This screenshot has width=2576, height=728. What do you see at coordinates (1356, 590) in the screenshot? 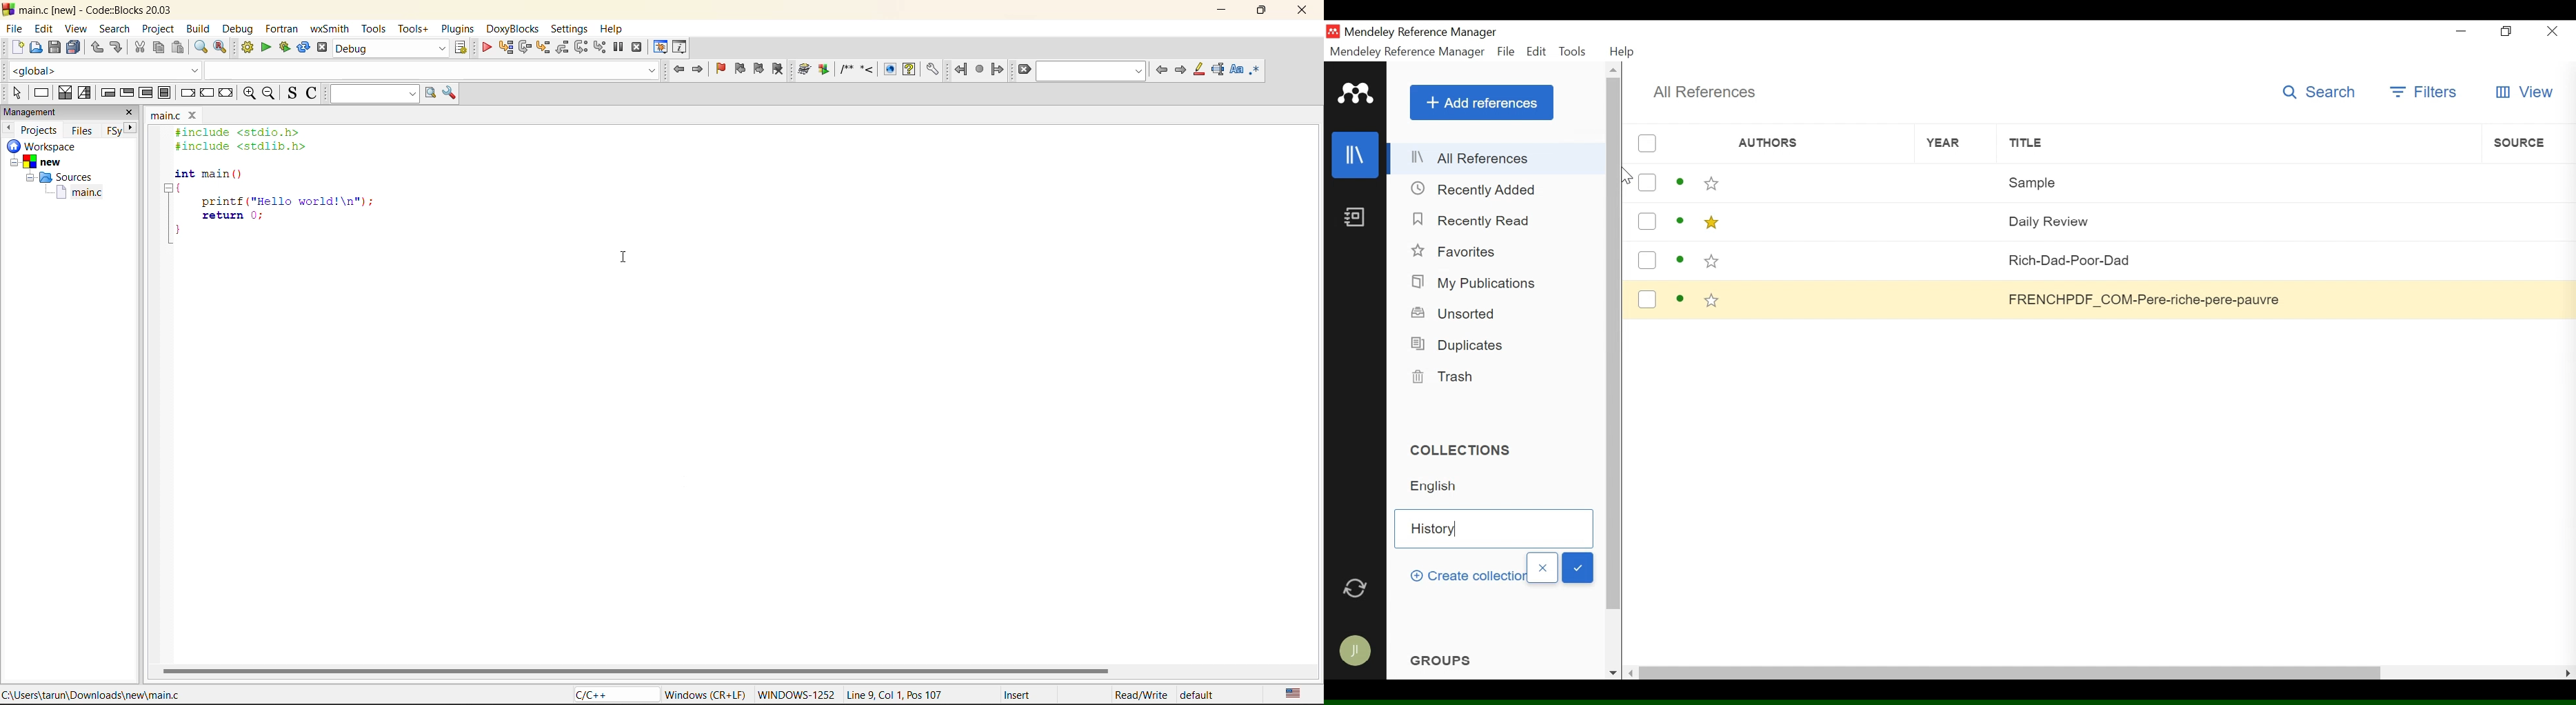
I see `Sync` at bounding box center [1356, 590].